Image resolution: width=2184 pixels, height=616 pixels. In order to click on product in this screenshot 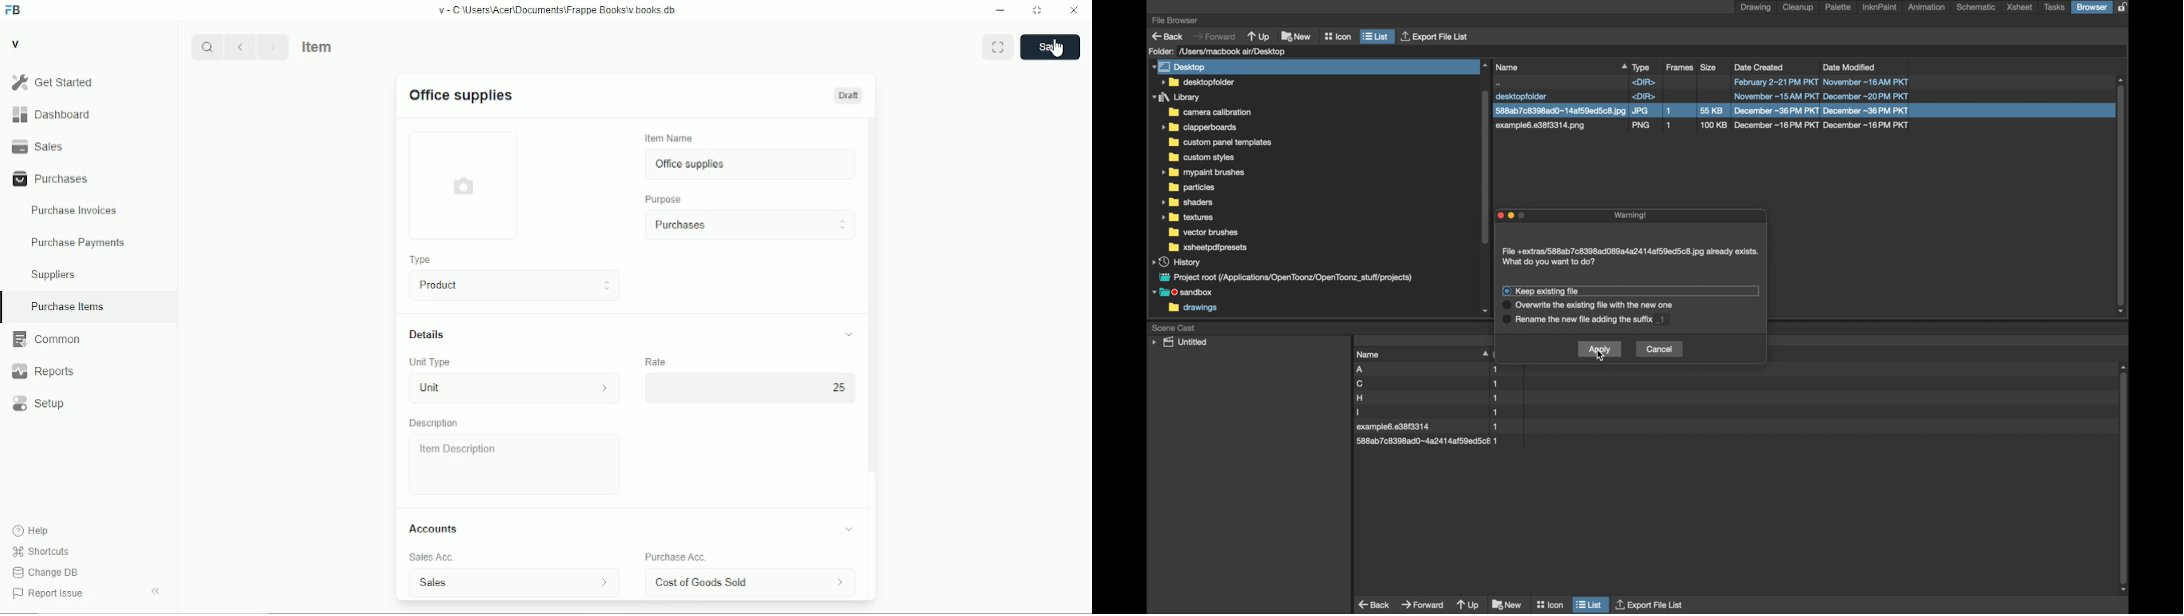, I will do `click(516, 285)`.